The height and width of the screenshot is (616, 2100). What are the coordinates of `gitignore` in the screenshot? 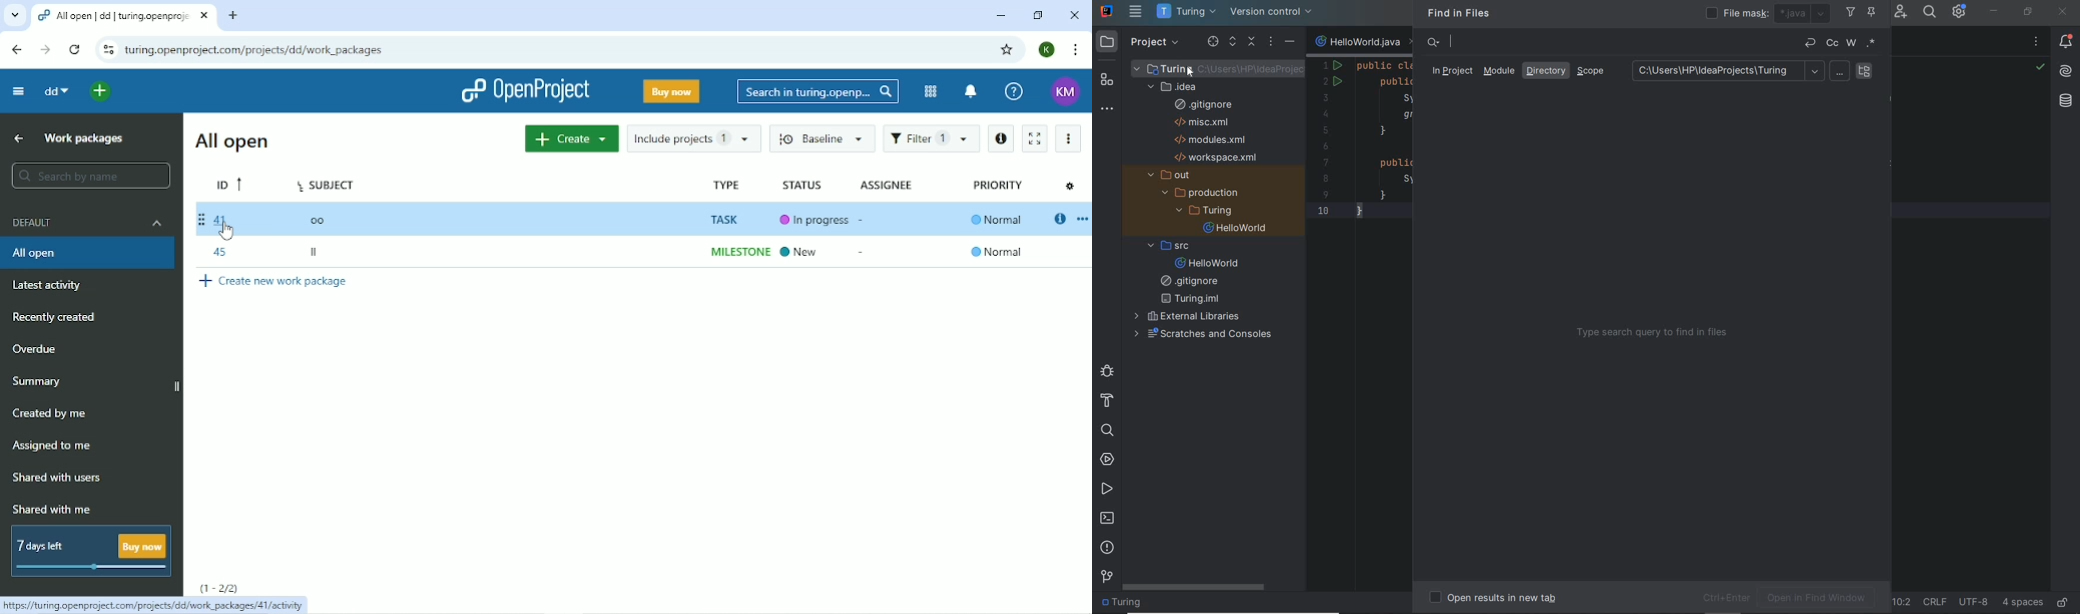 It's located at (1207, 104).